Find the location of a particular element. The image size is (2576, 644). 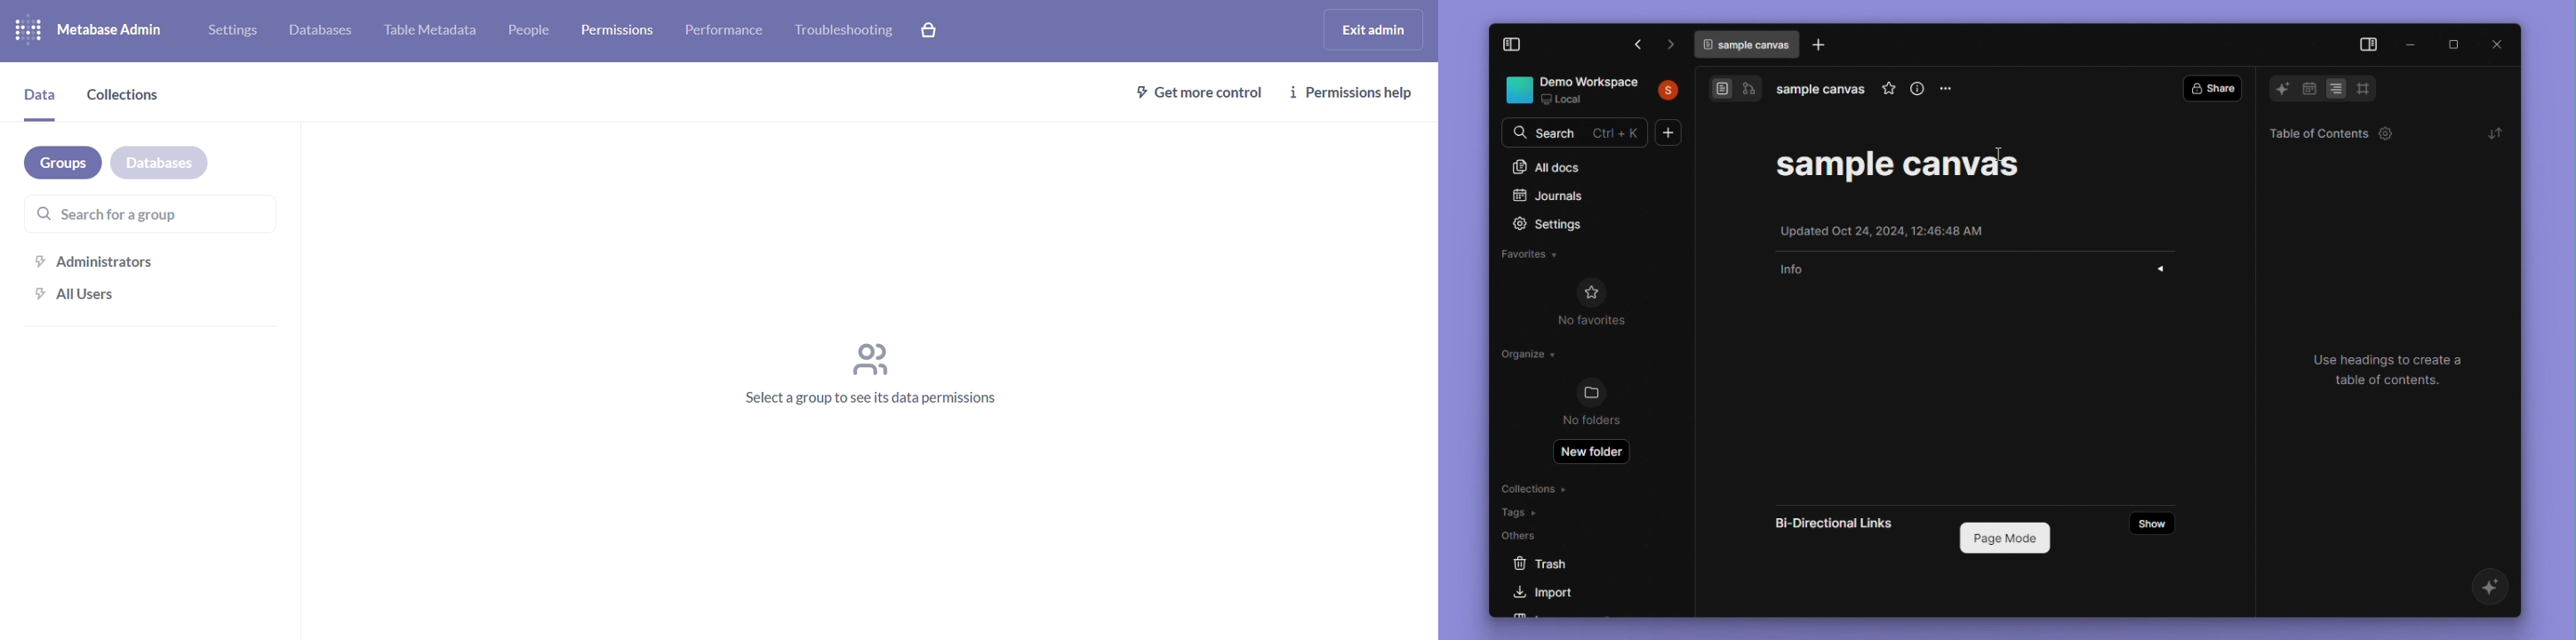

collapse side pane is located at coordinates (1523, 45).